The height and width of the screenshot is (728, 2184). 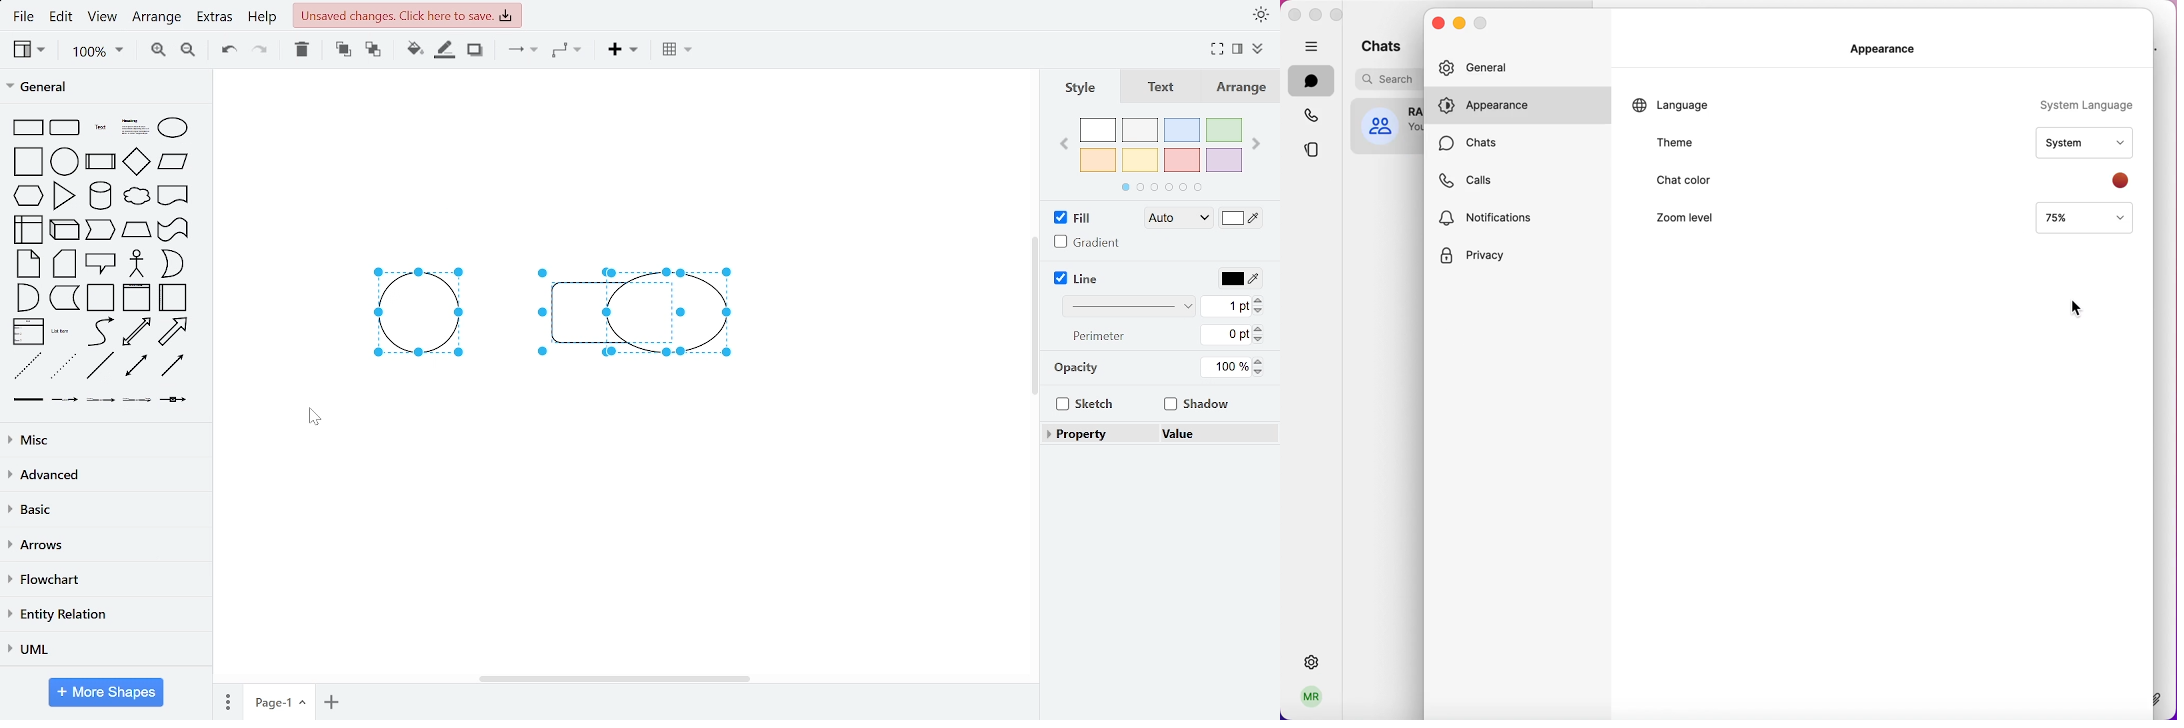 I want to click on process, so click(x=101, y=161).